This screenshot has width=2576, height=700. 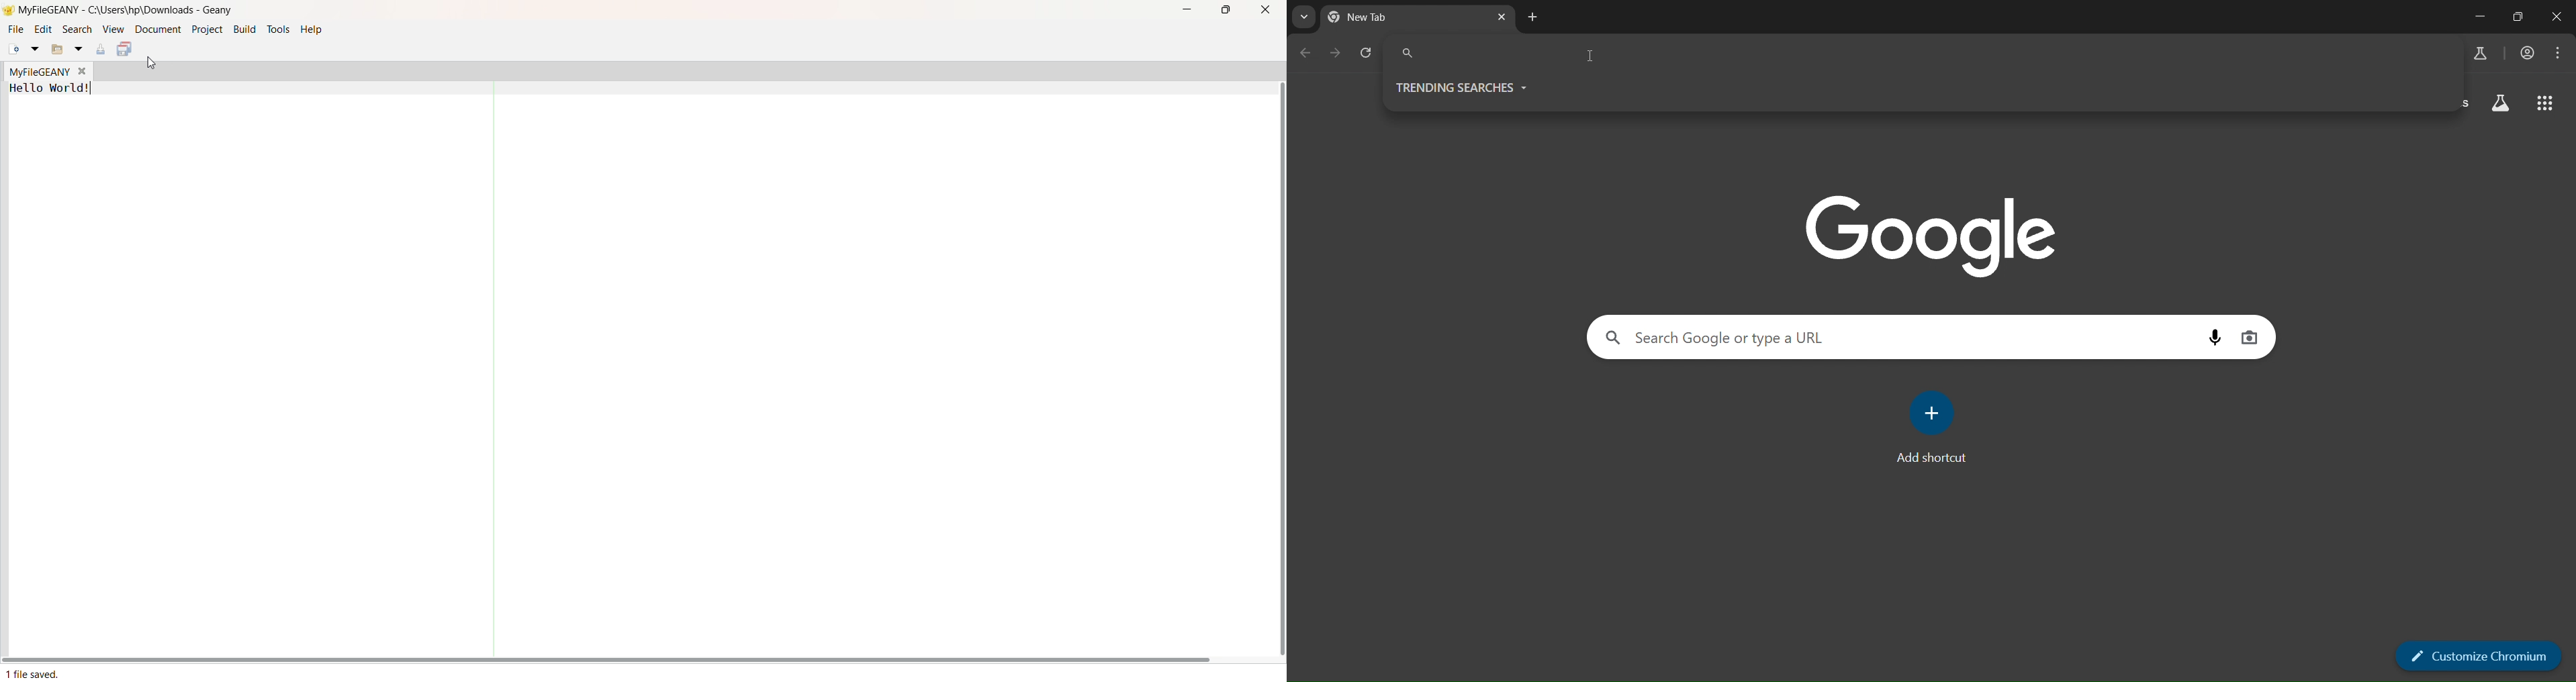 What do you see at coordinates (1303, 19) in the screenshot?
I see `search labs` at bounding box center [1303, 19].